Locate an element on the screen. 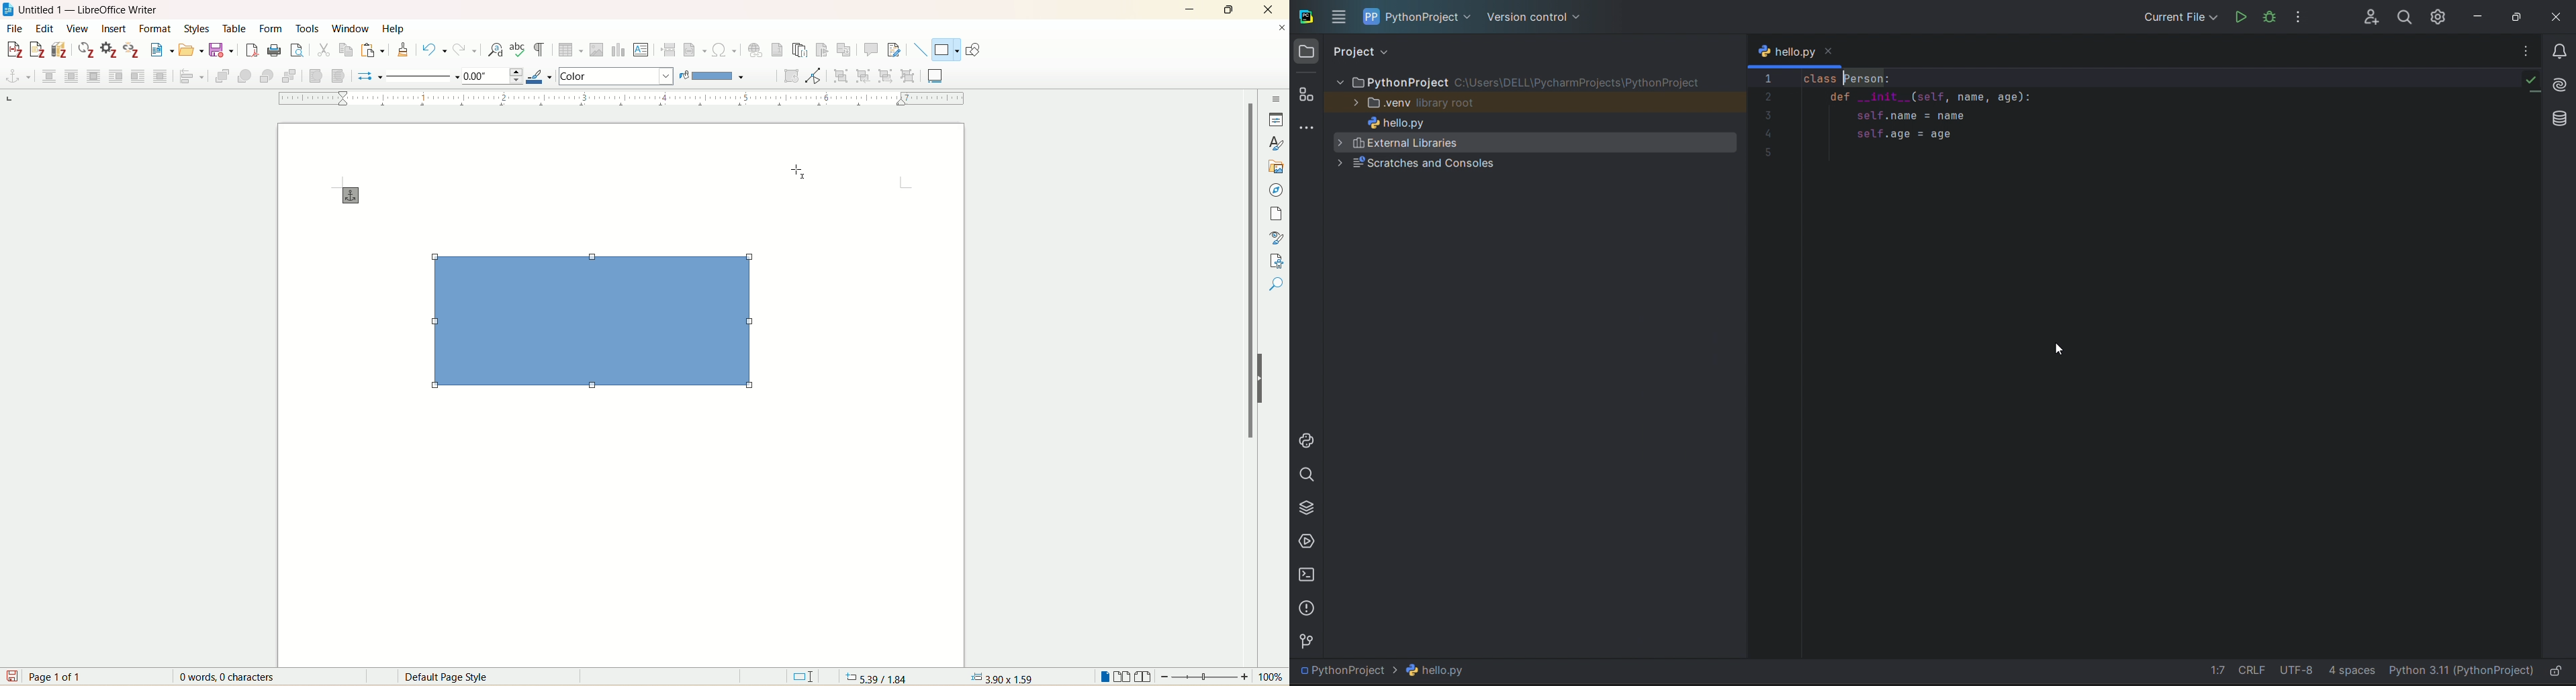 This screenshot has height=700, width=2576. debug is located at coordinates (2270, 15).